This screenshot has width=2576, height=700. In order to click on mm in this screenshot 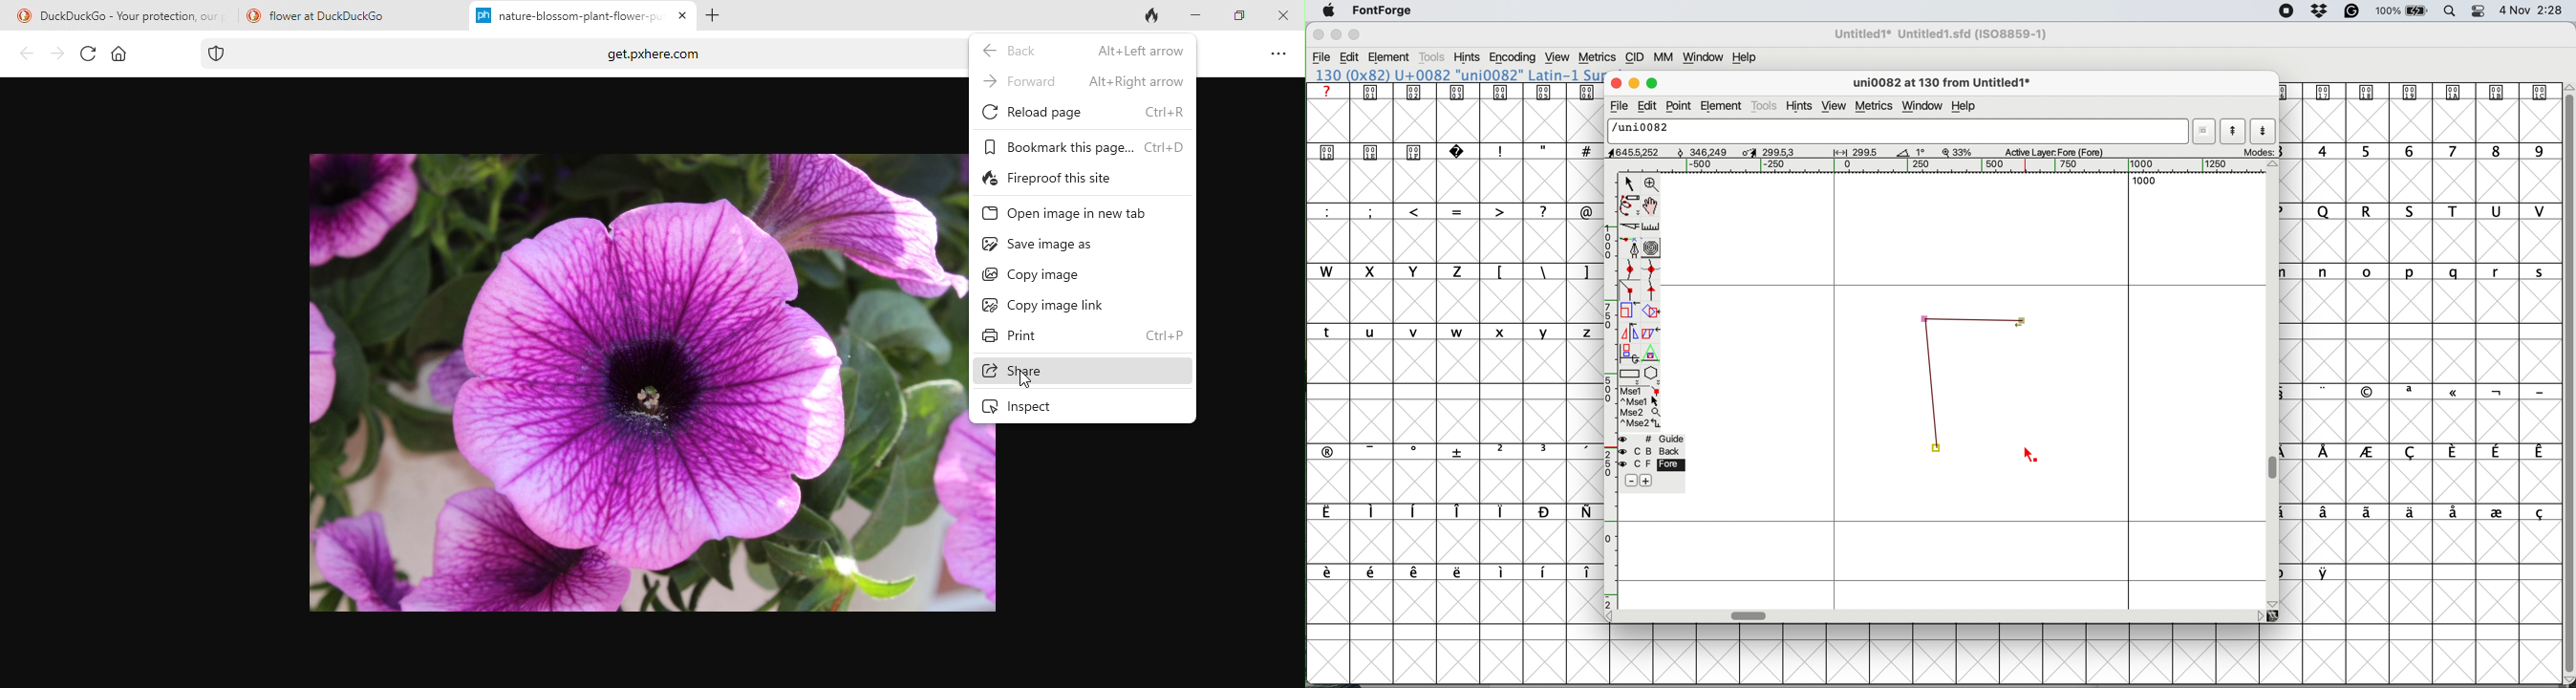, I will do `click(1667, 57)`.